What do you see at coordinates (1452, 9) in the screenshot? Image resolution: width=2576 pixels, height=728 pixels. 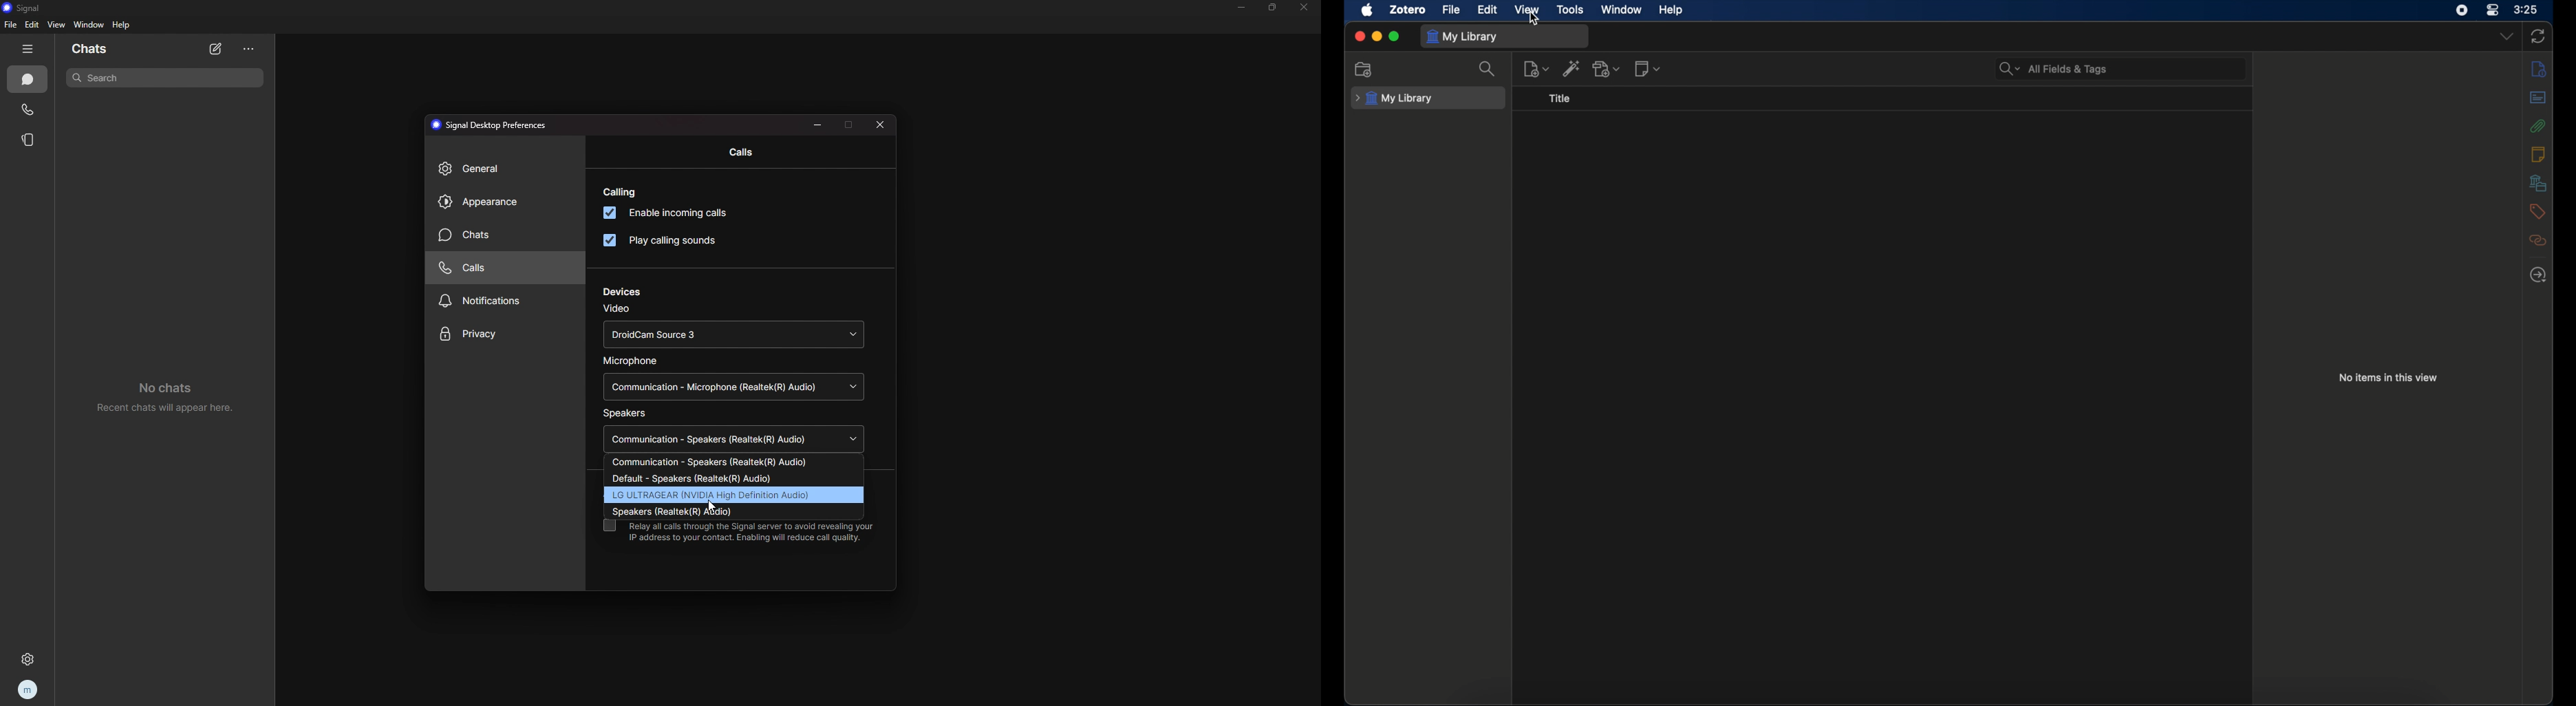 I see `file` at bounding box center [1452, 9].